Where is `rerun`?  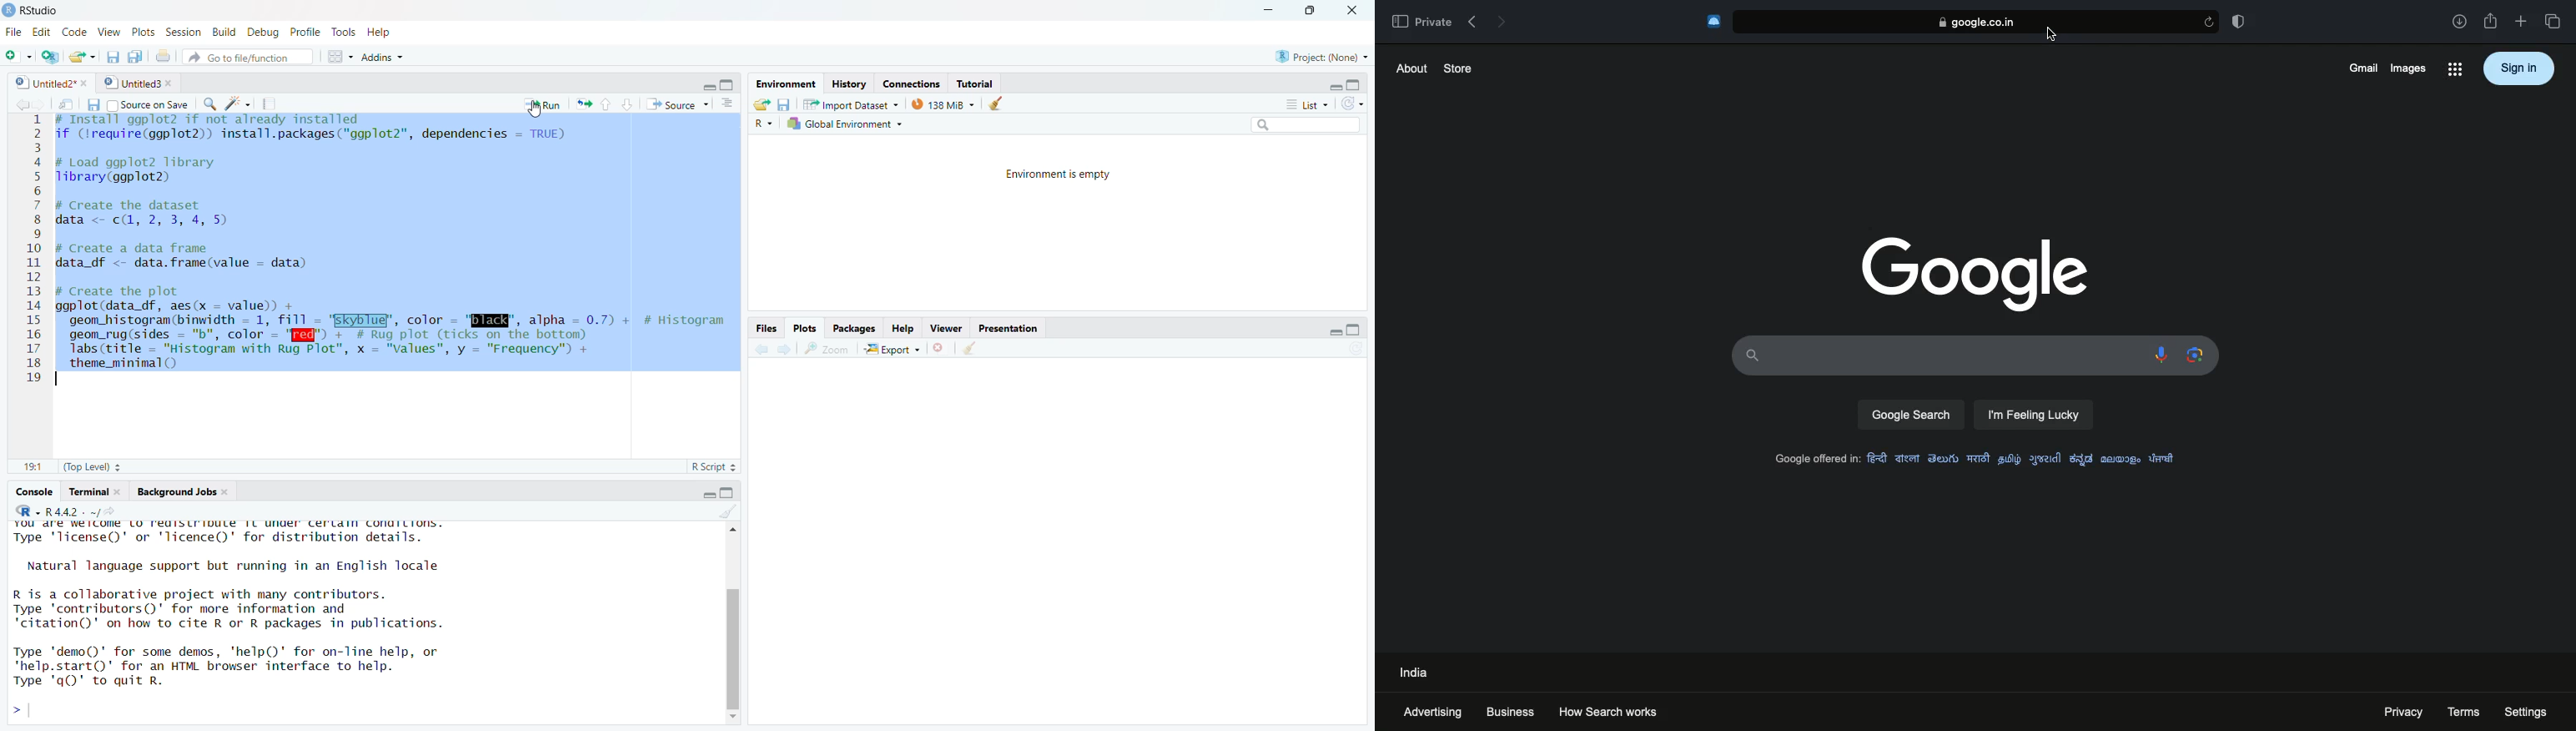 rerun is located at coordinates (584, 105).